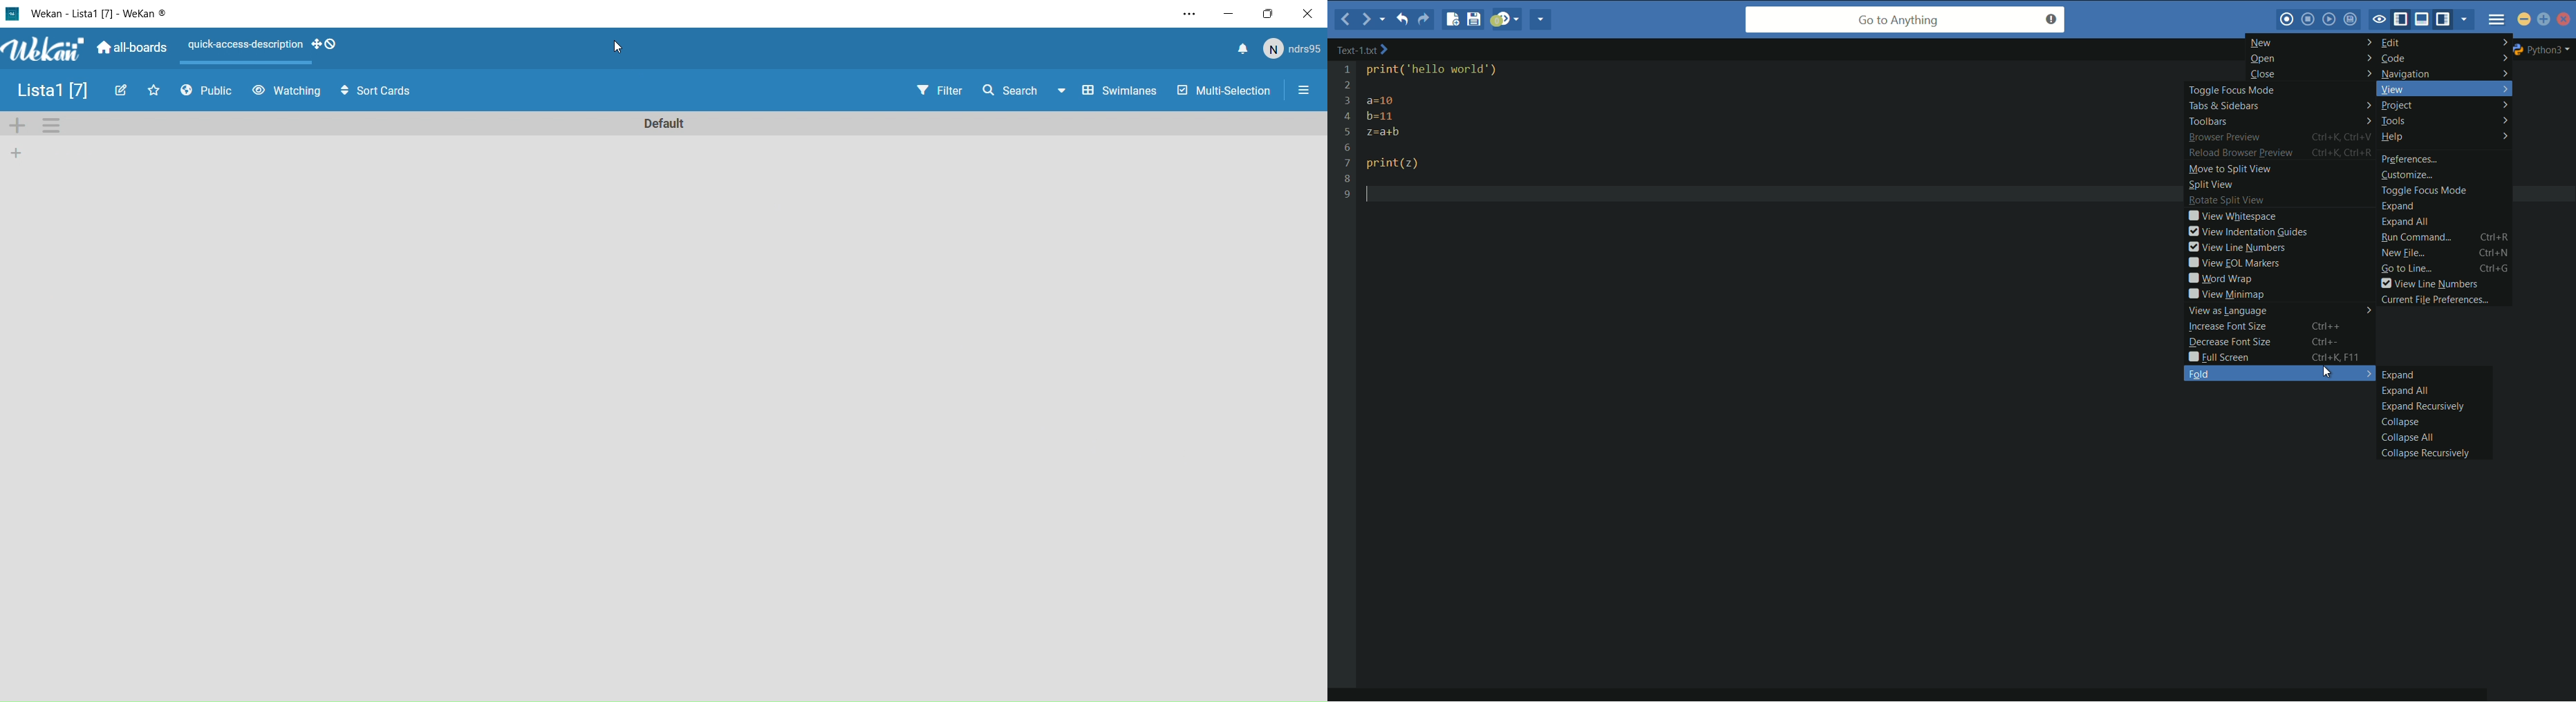  What do you see at coordinates (88, 13) in the screenshot?
I see `Wekan` at bounding box center [88, 13].